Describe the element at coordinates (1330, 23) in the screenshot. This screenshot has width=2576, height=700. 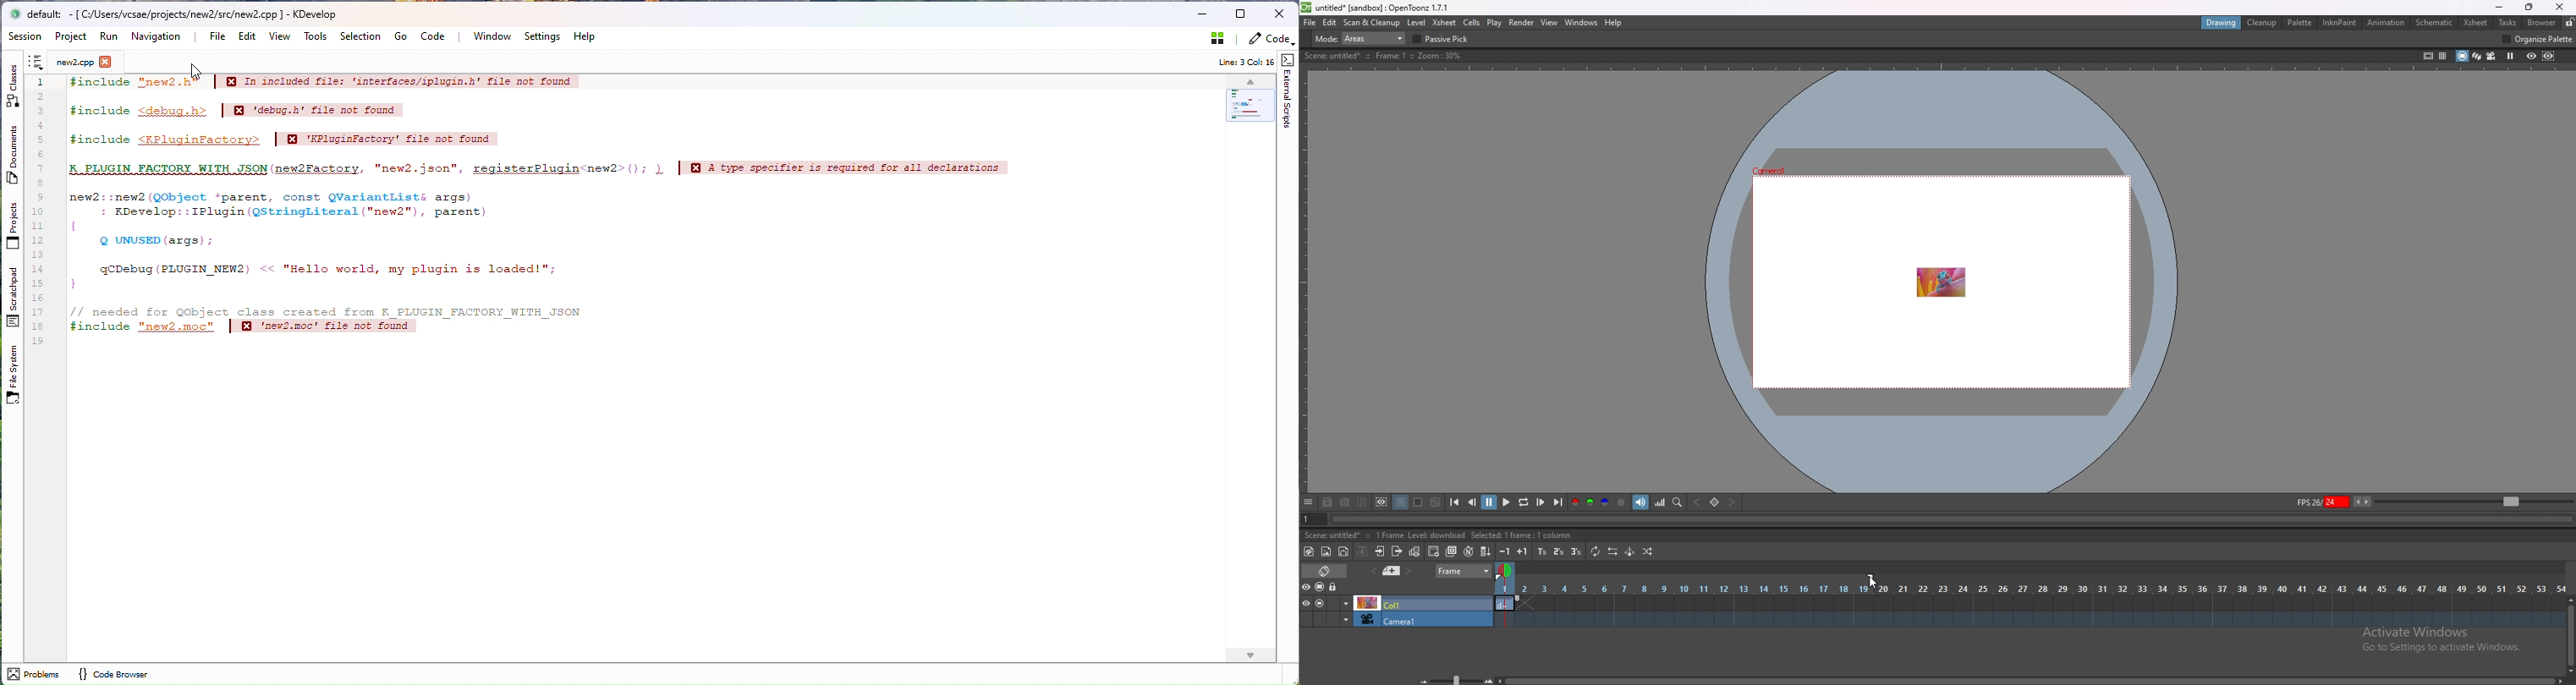
I see `edit` at that location.